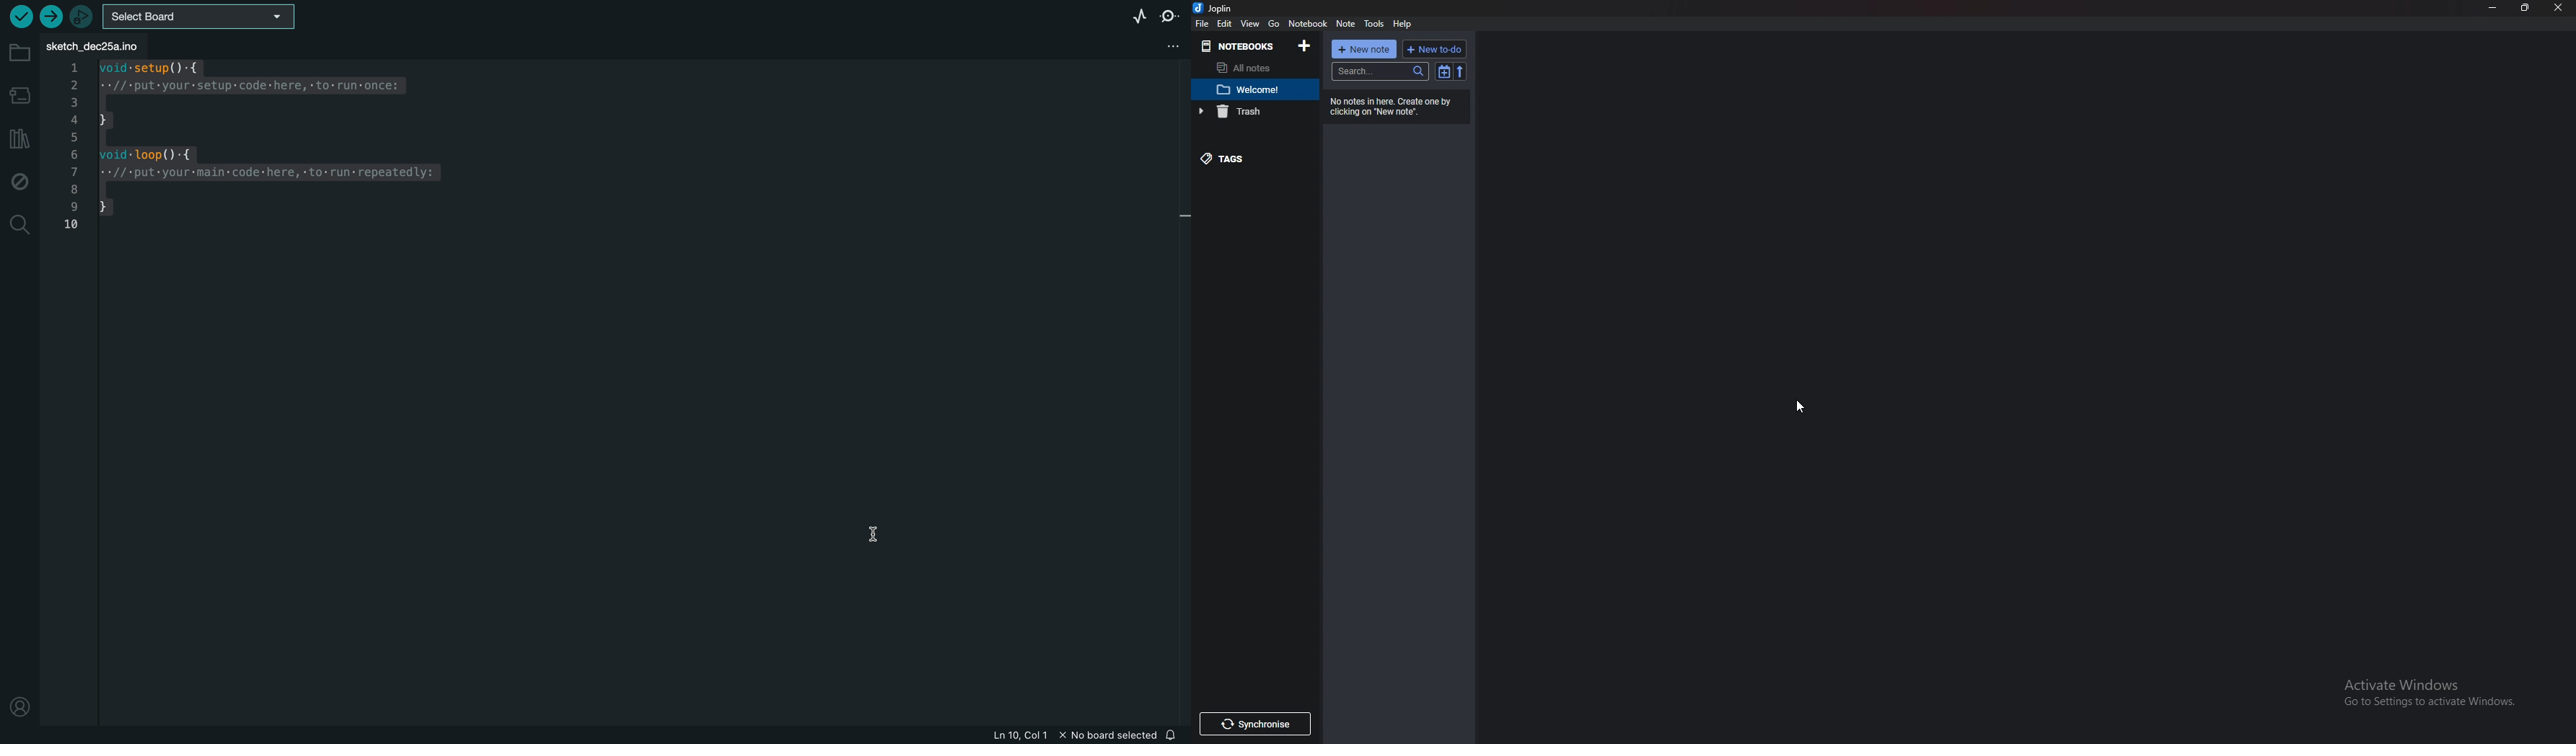  Describe the element at coordinates (1251, 24) in the screenshot. I see `view` at that location.